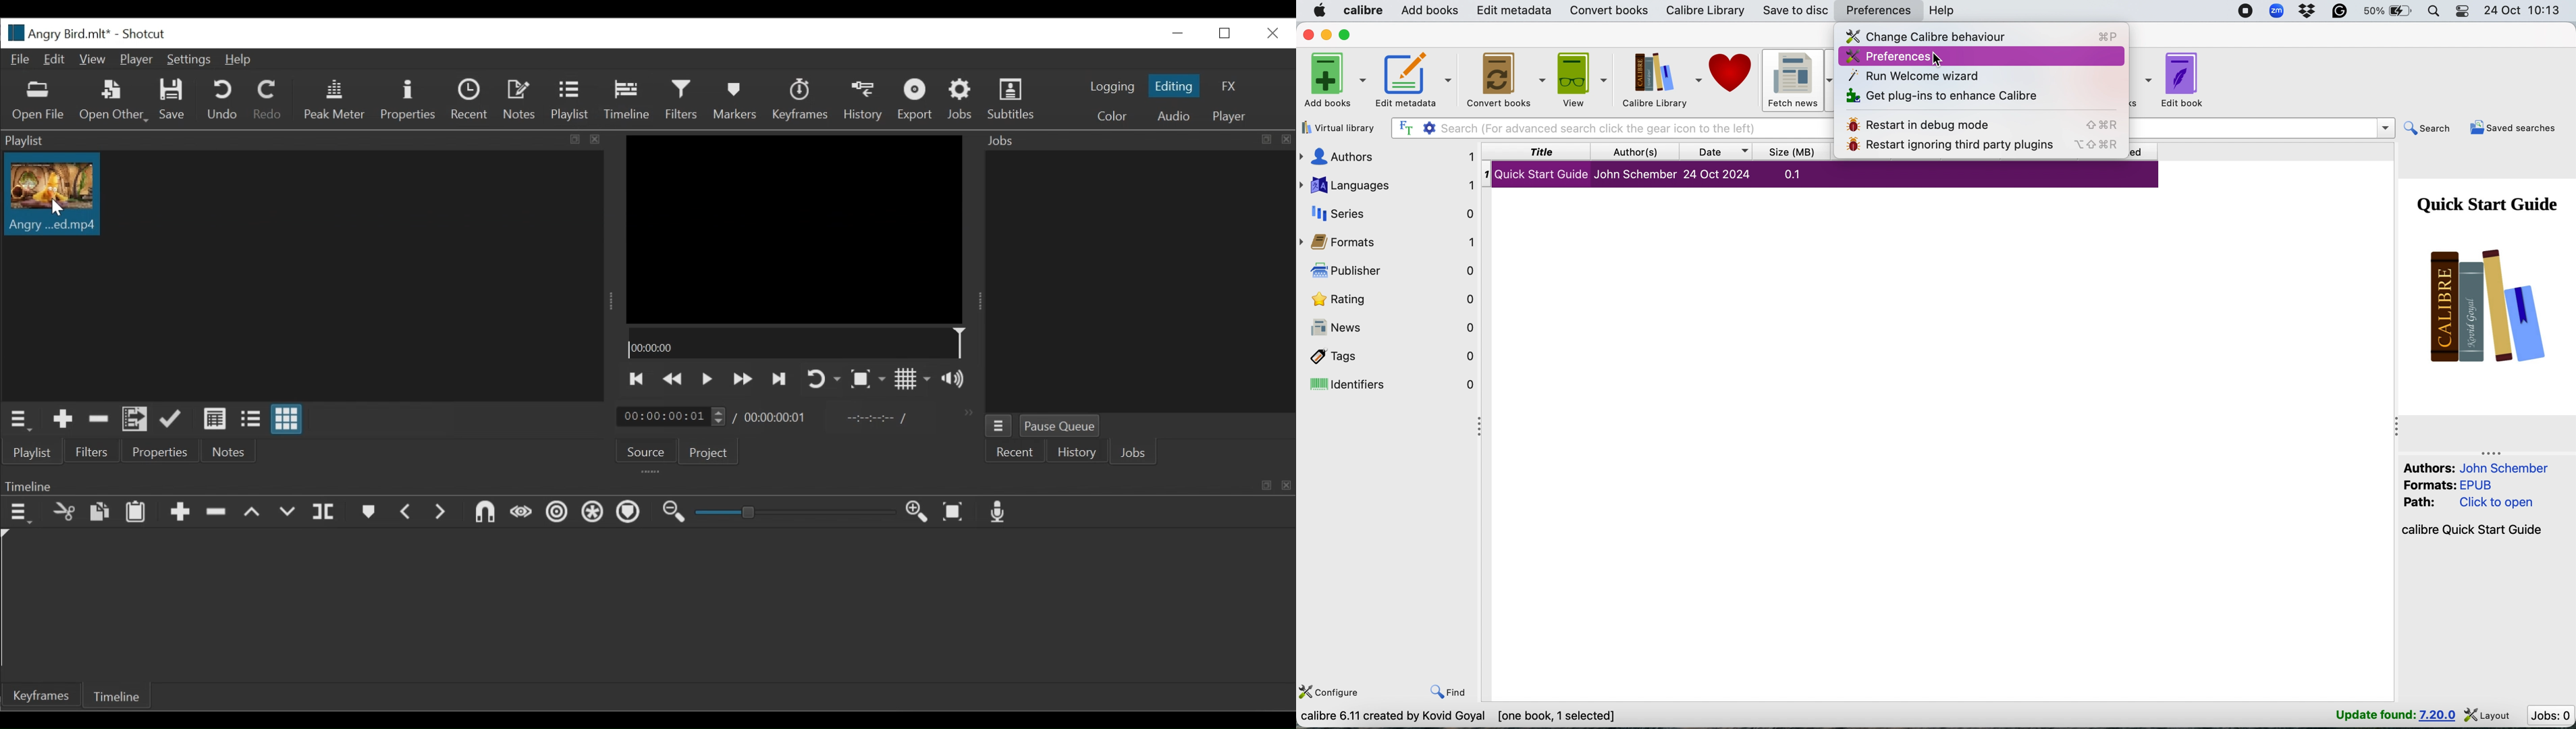  Describe the element at coordinates (1720, 152) in the screenshot. I see `date` at that location.